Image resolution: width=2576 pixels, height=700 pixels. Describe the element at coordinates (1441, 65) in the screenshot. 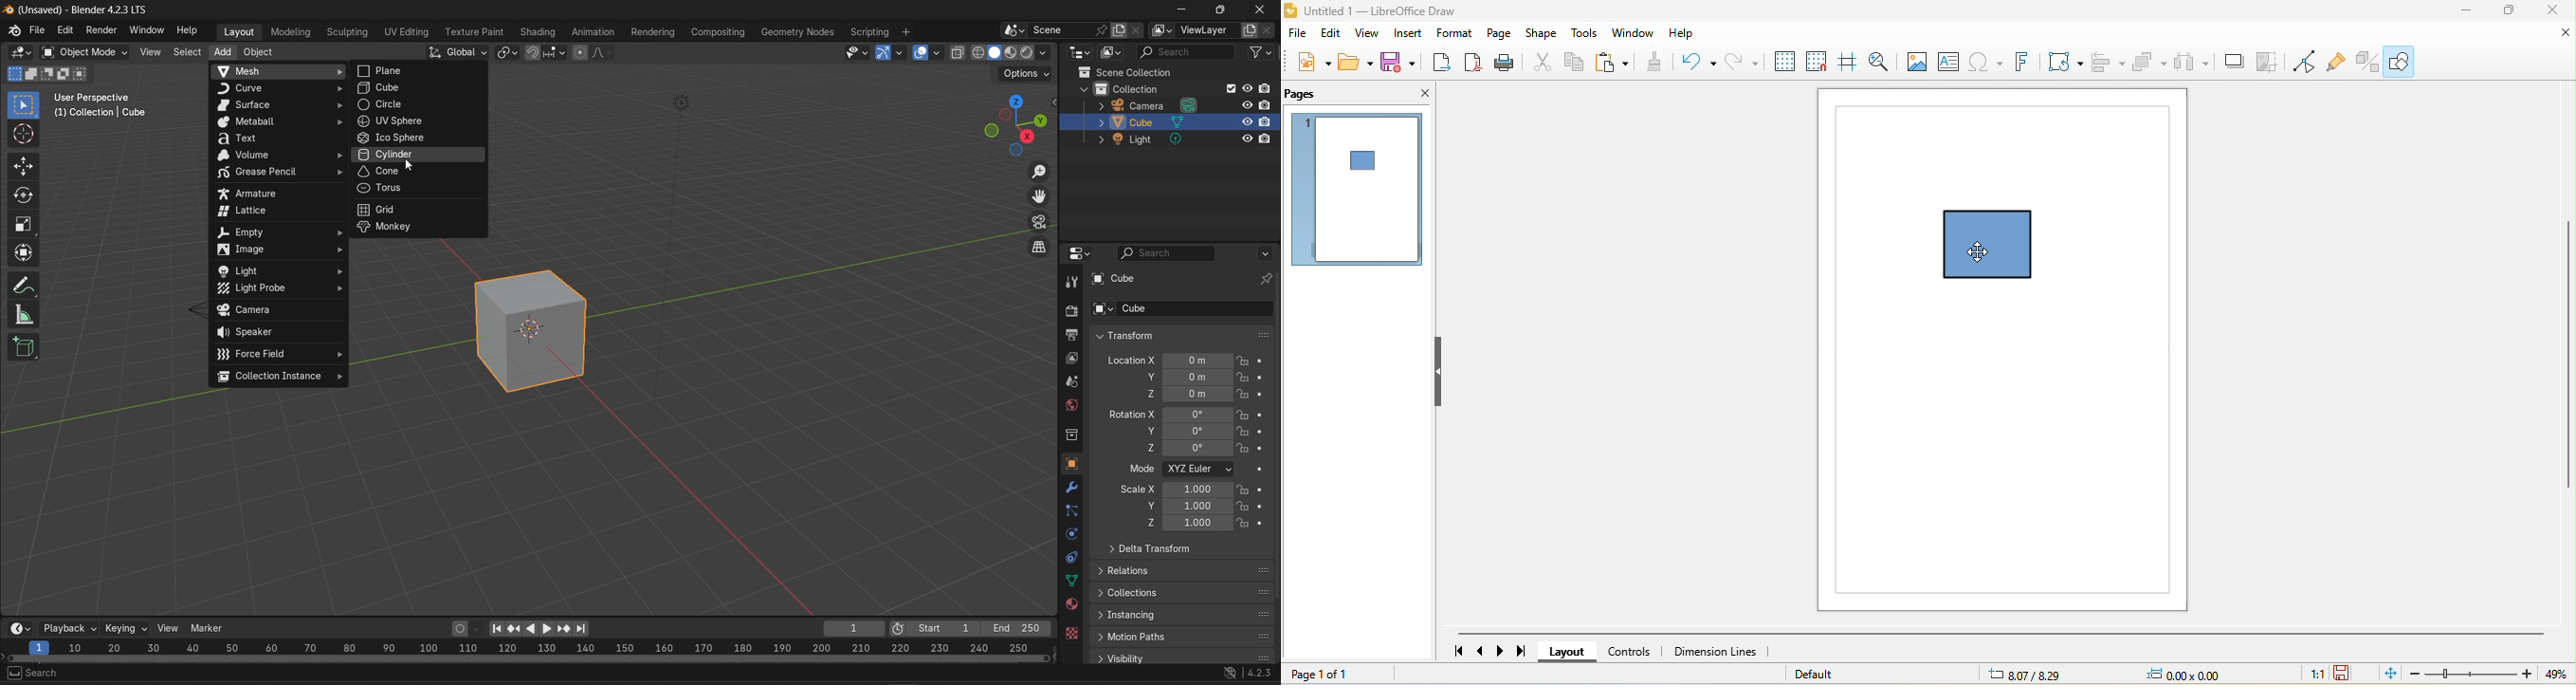

I see `export` at that location.